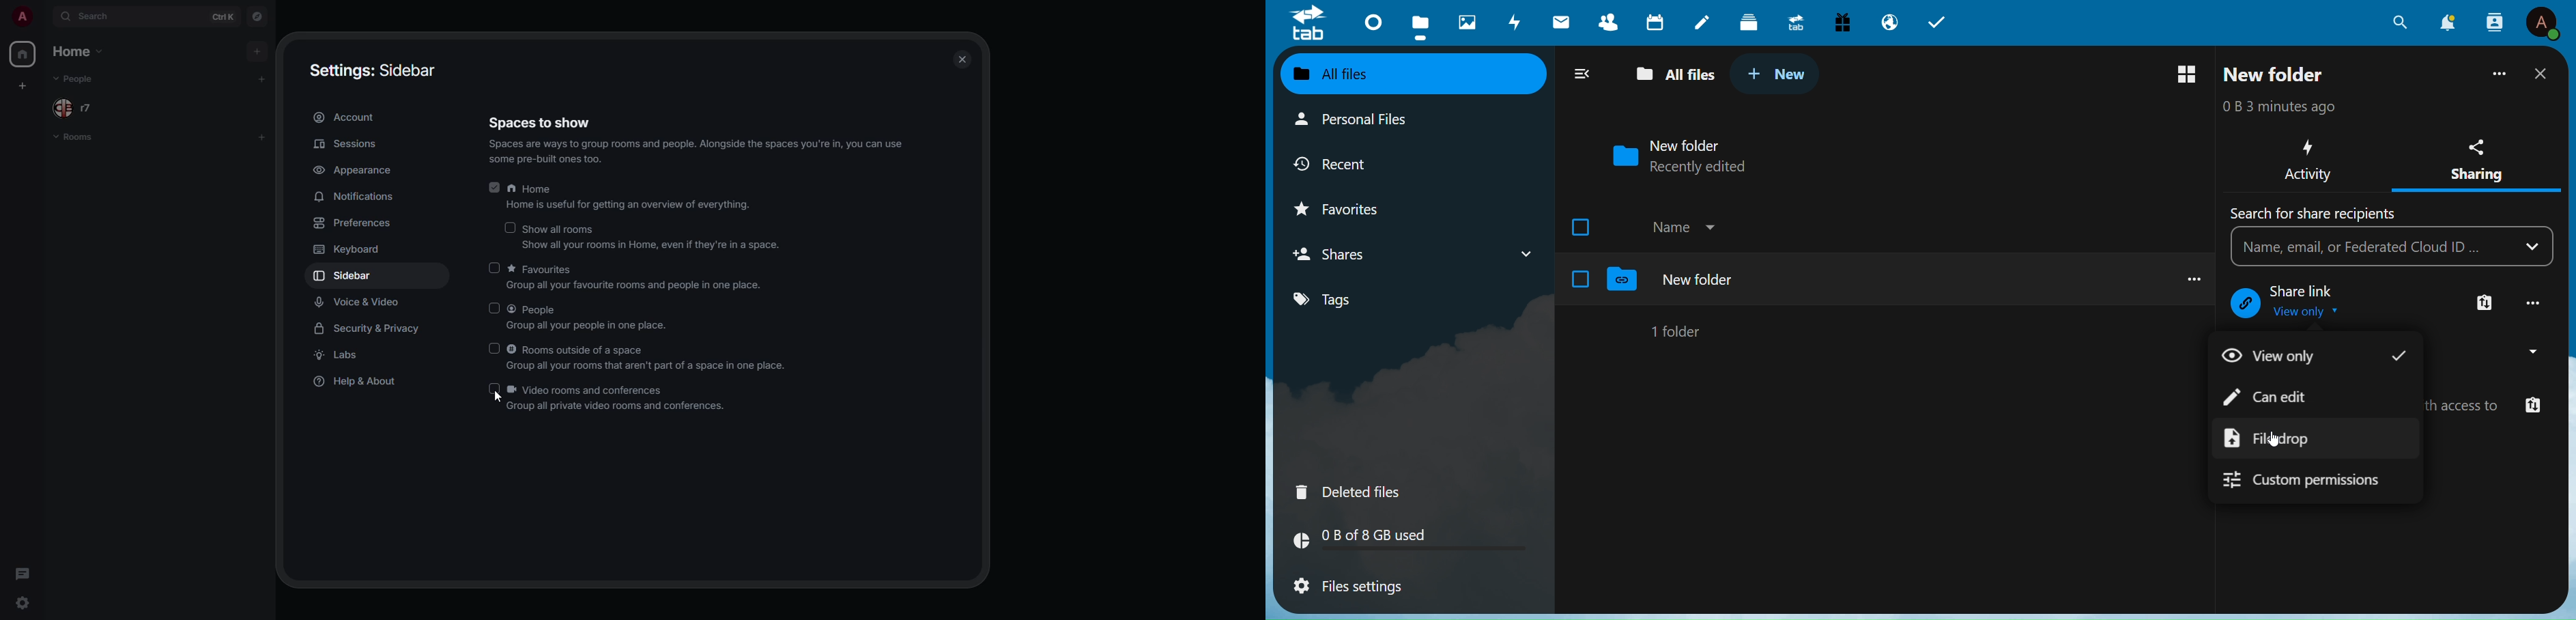  I want to click on close, so click(963, 58).